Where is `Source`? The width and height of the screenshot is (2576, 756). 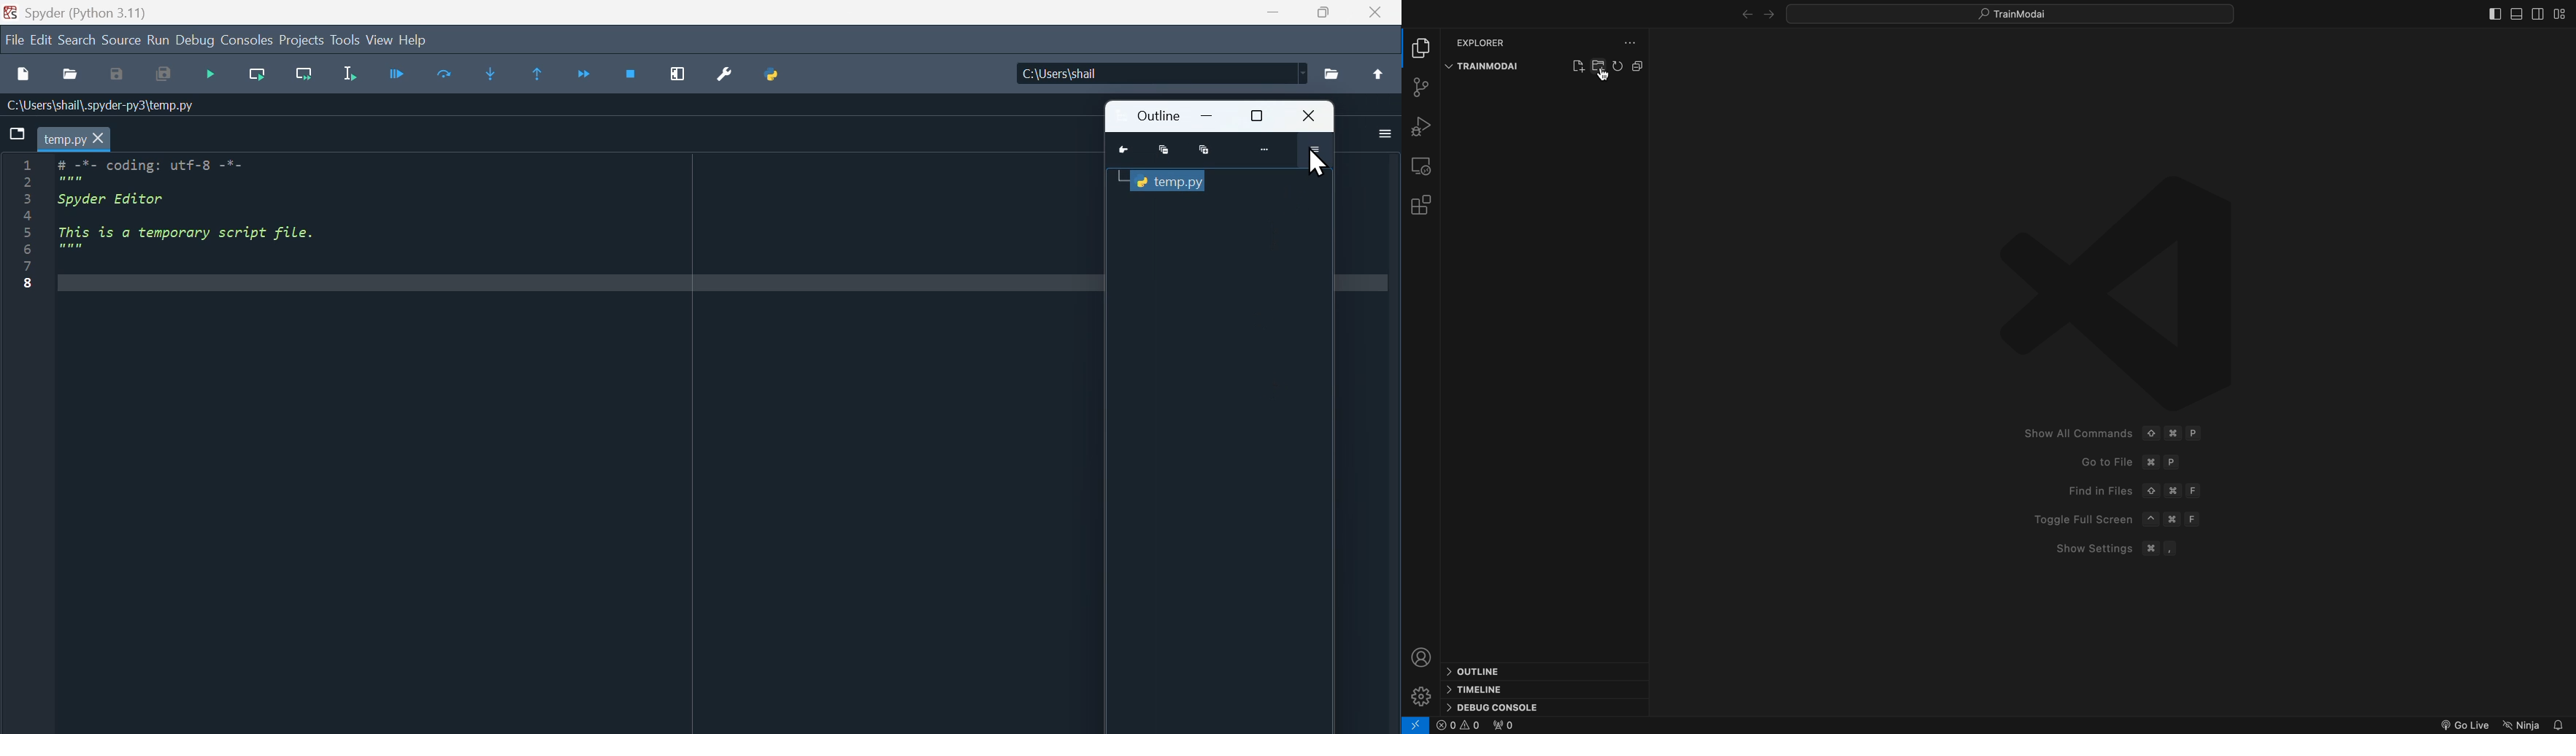
Source is located at coordinates (121, 38).